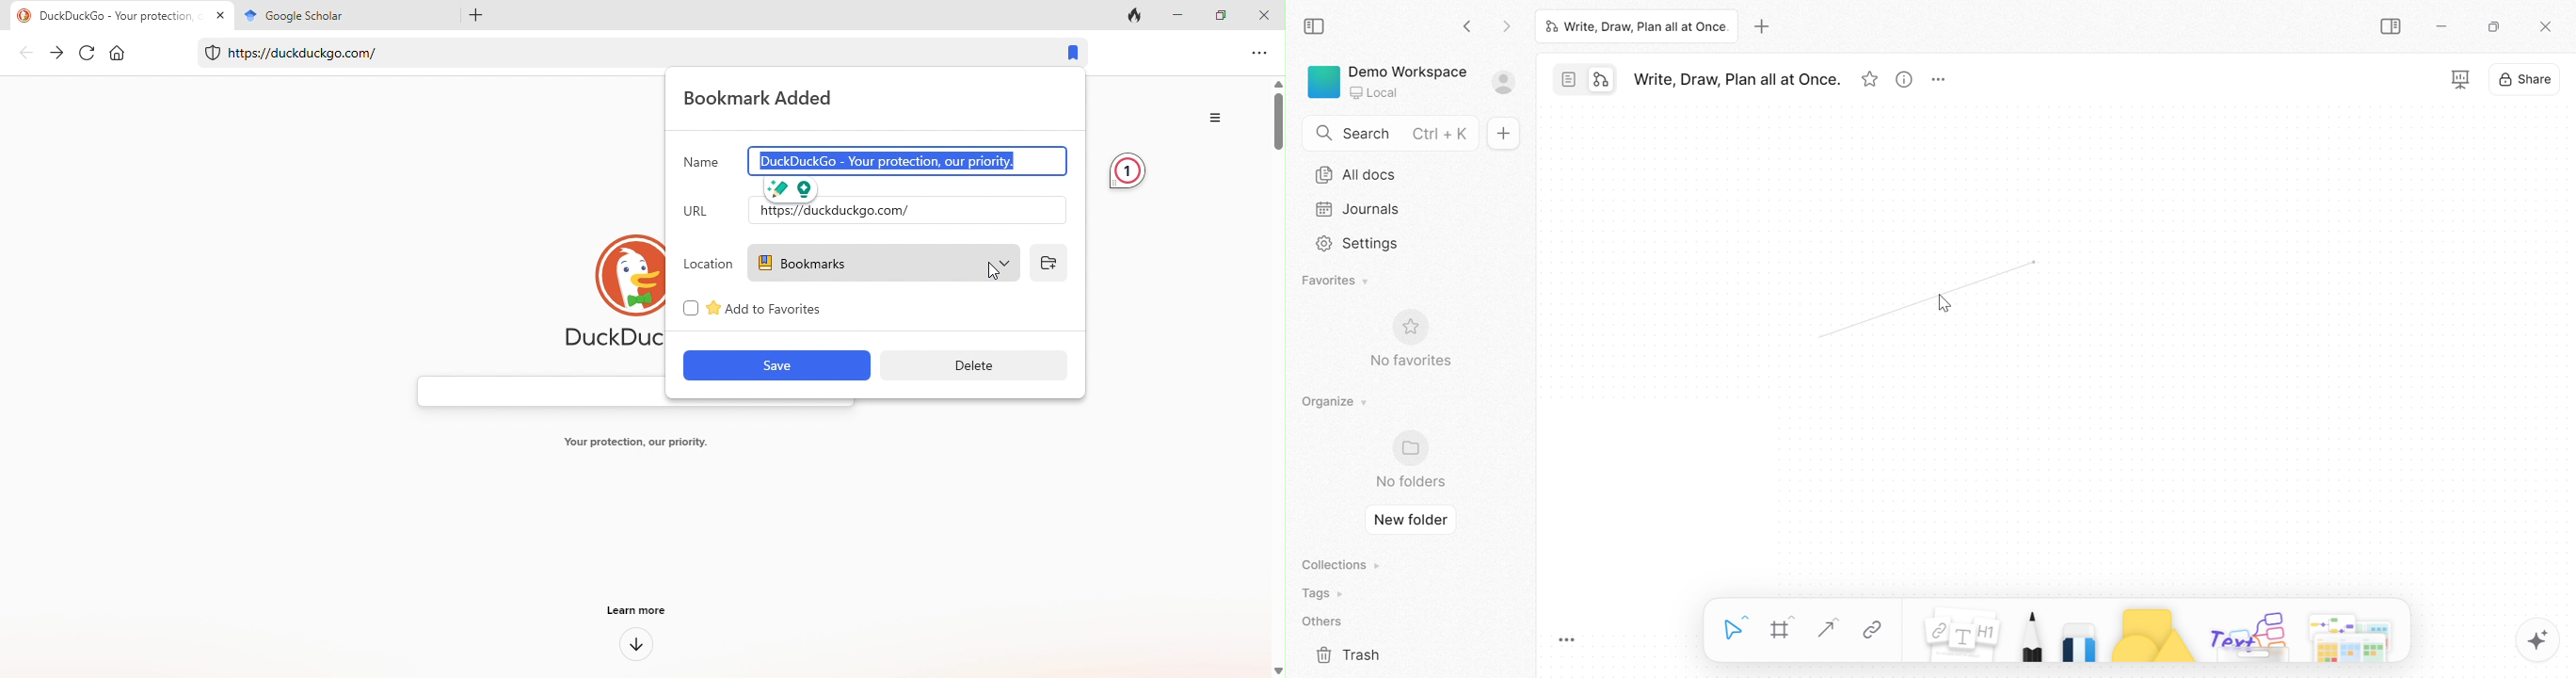 This screenshot has height=700, width=2576. What do you see at coordinates (636, 646) in the screenshot?
I see `down arrow` at bounding box center [636, 646].